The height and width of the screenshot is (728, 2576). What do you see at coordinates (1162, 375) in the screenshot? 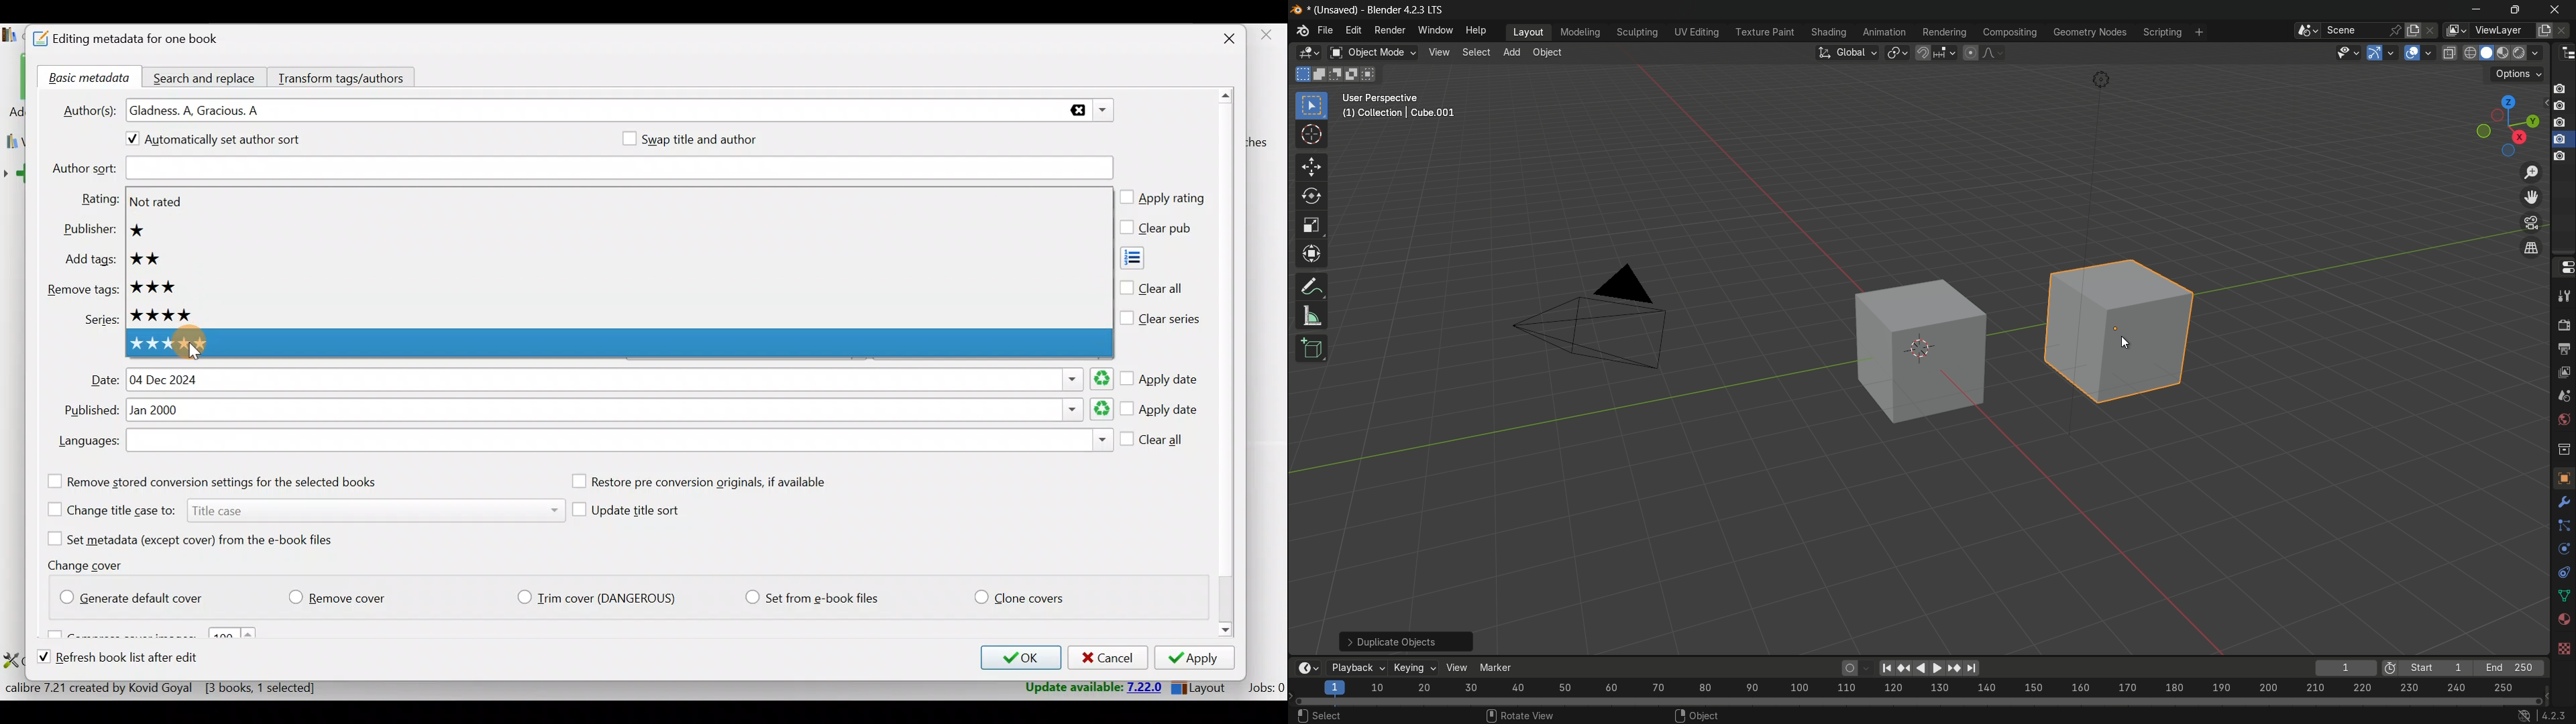
I see `Apply date` at bounding box center [1162, 375].